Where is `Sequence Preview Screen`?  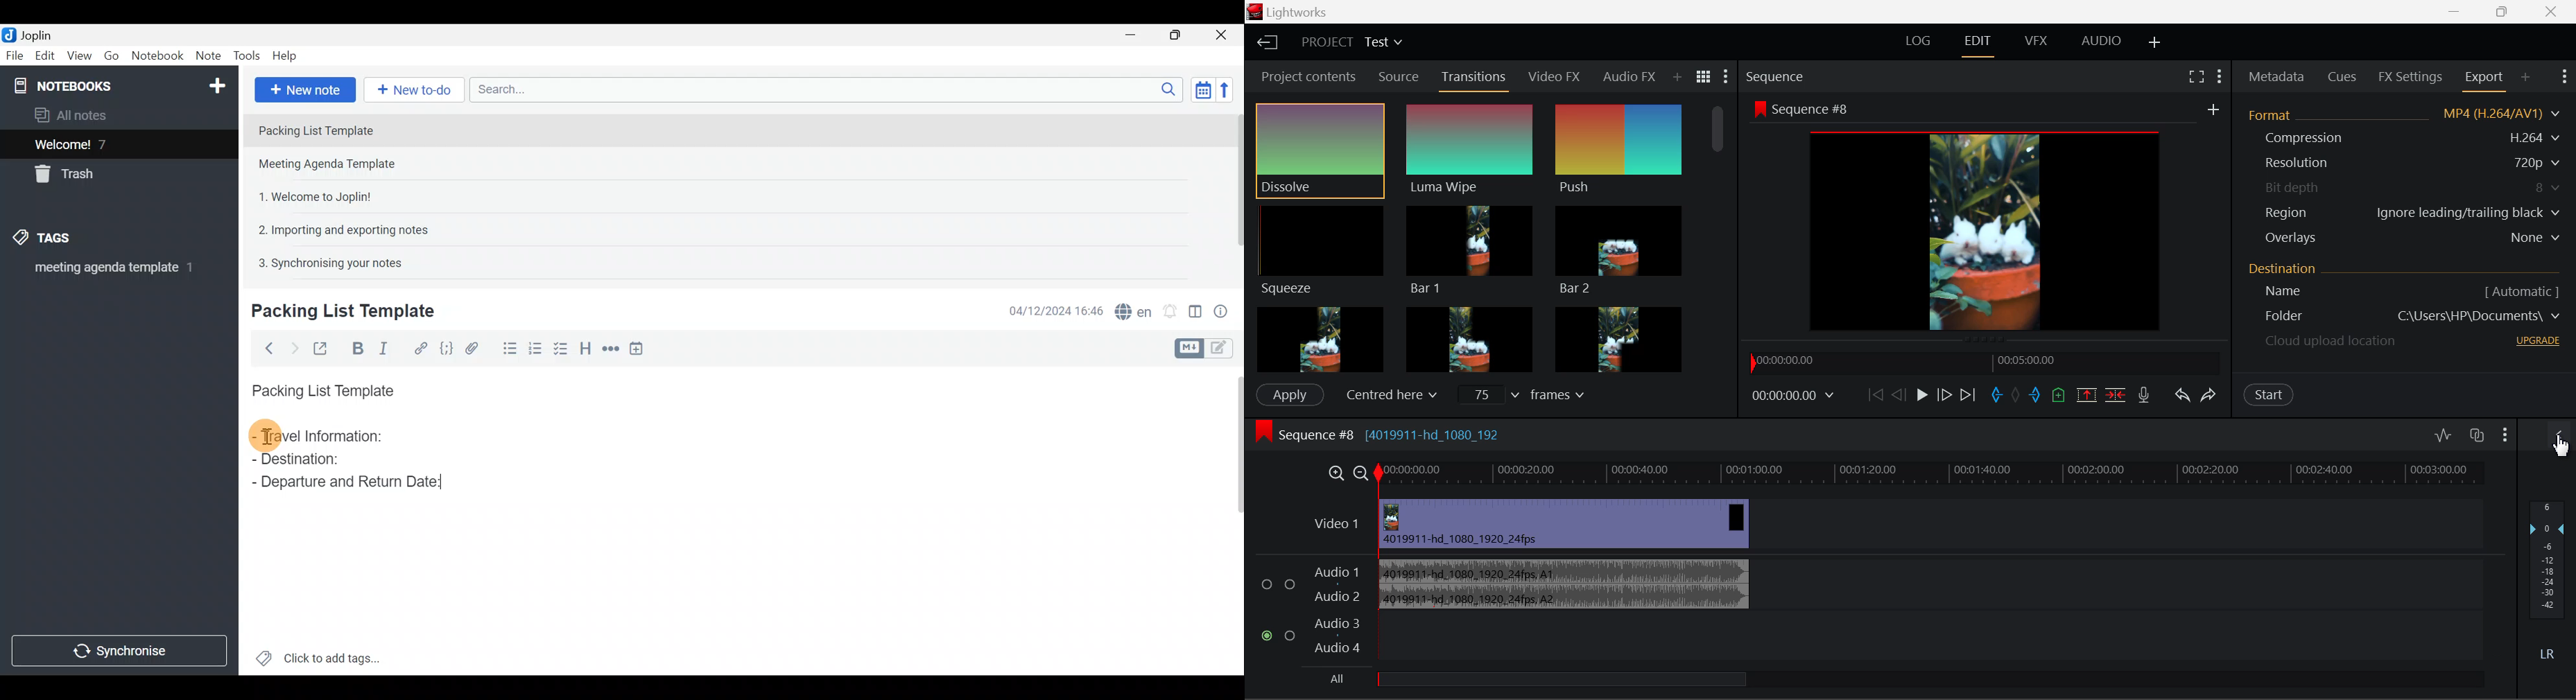
Sequence Preview Screen is located at coordinates (1987, 218).